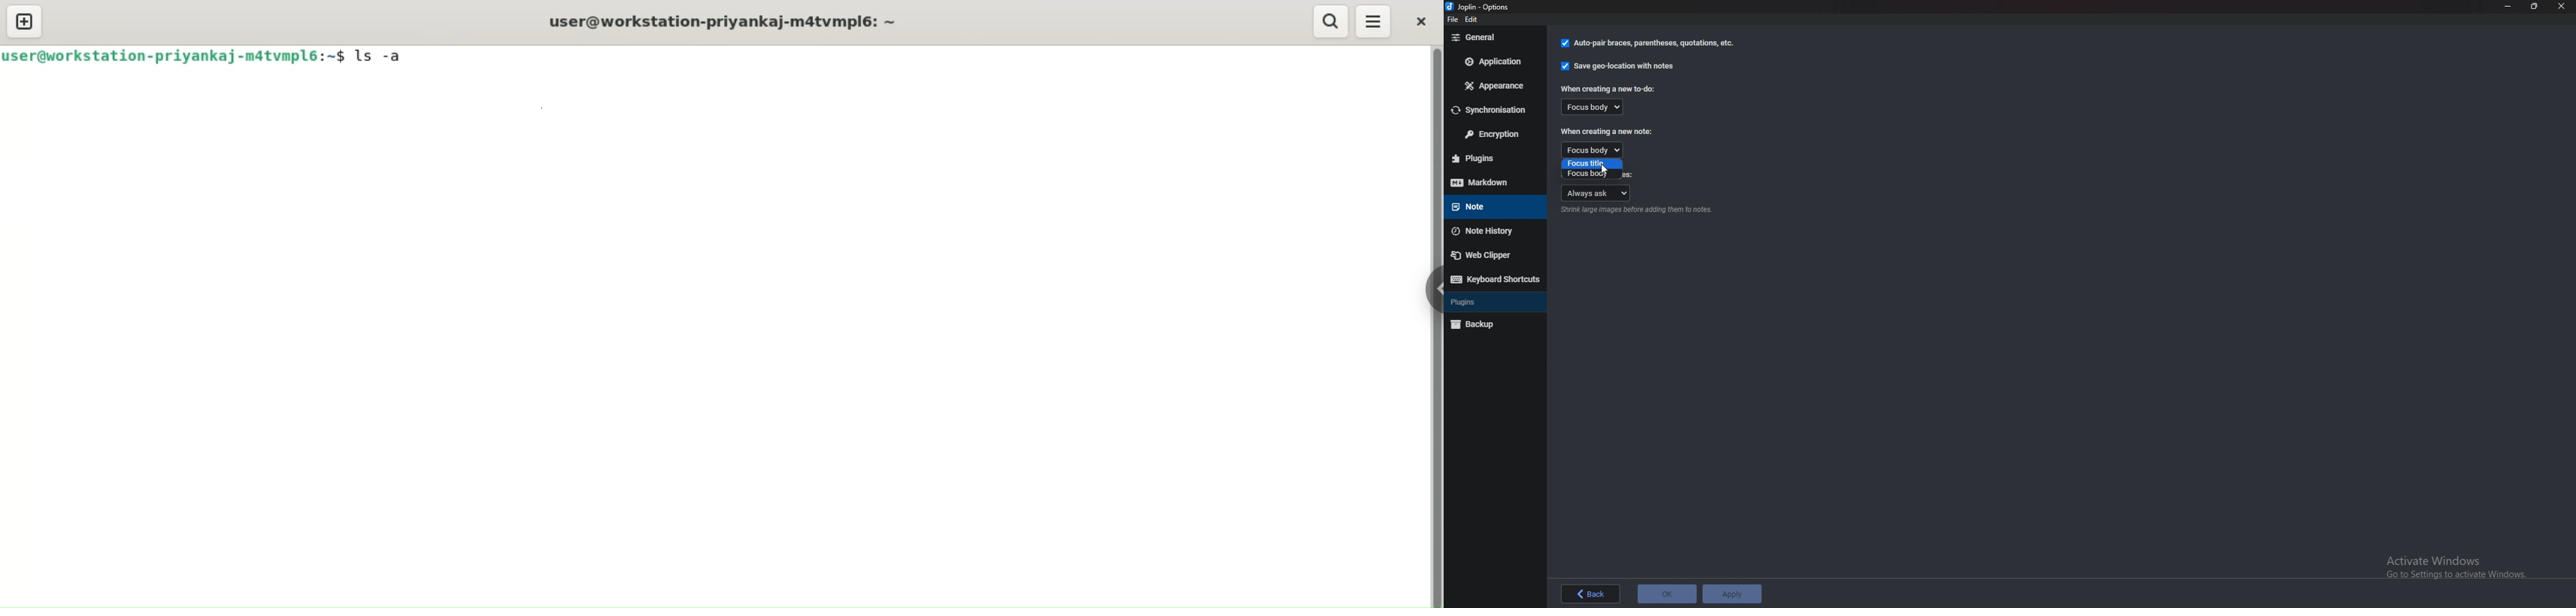 This screenshot has height=616, width=2576. Describe the element at coordinates (2532, 6) in the screenshot. I see `Resize` at that location.